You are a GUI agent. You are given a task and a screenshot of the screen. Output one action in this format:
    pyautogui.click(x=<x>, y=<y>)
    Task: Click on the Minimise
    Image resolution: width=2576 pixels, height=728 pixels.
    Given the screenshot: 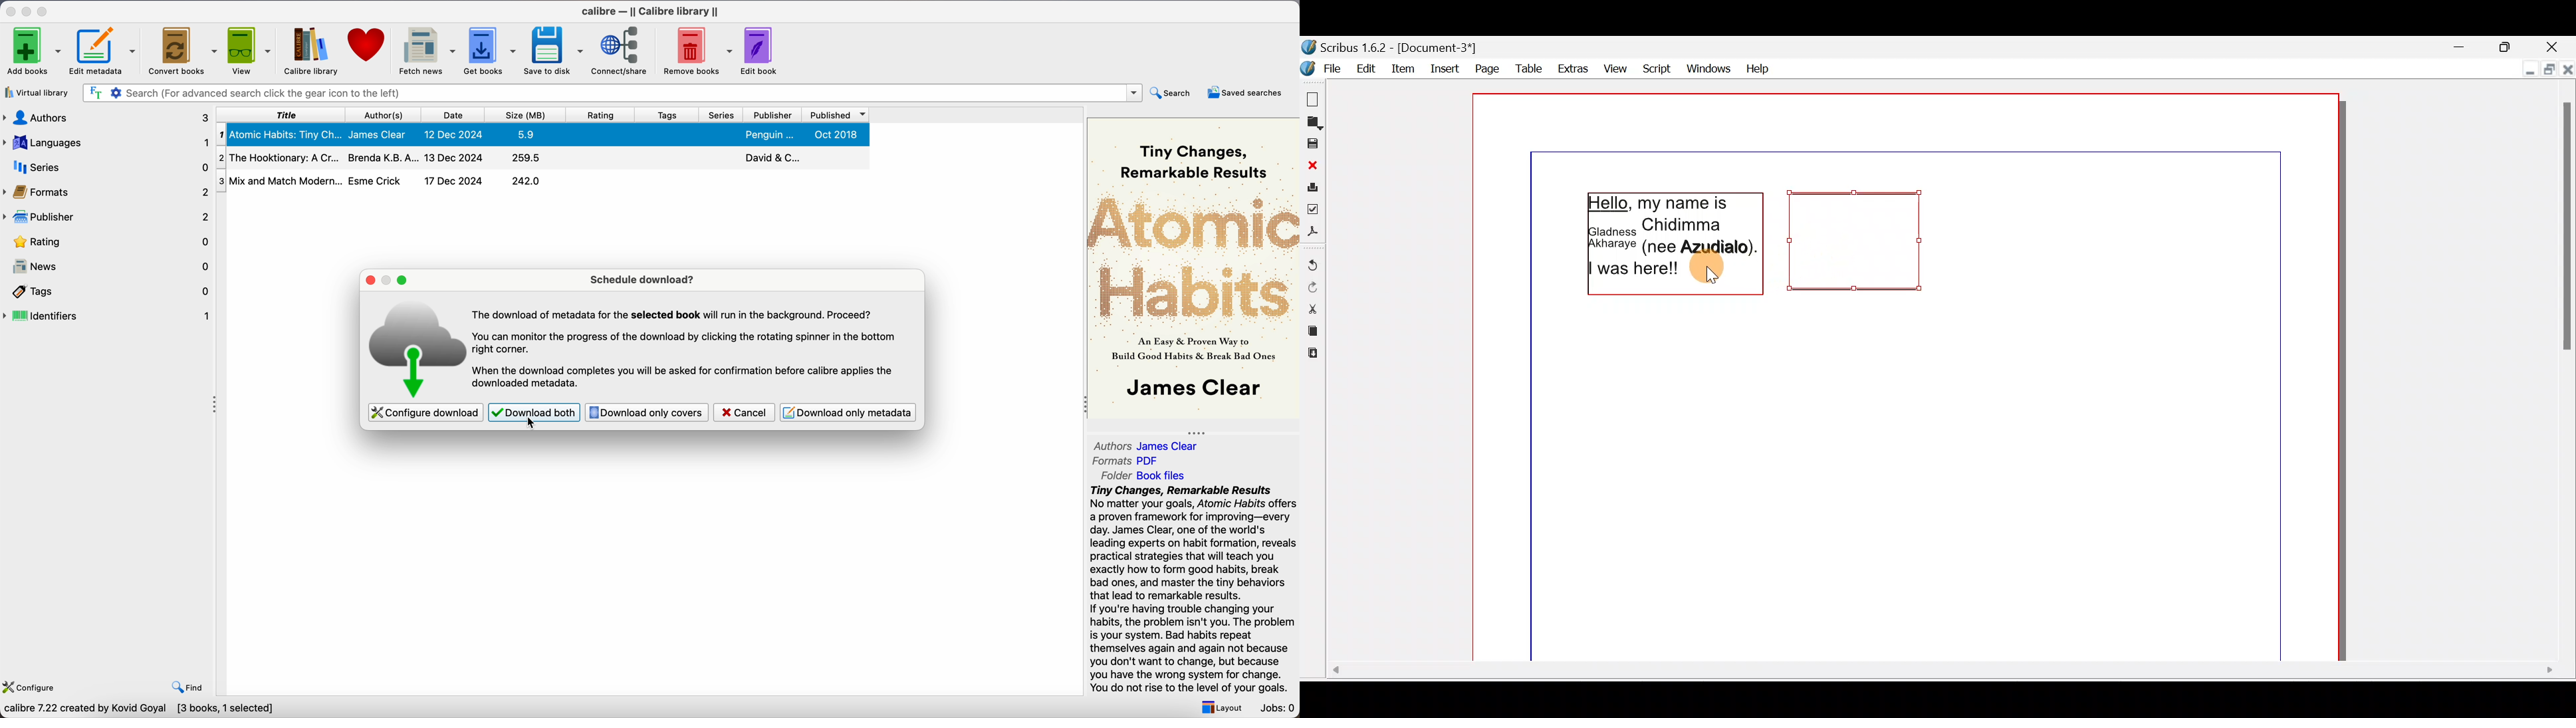 What is the action you would take?
    pyautogui.click(x=2527, y=66)
    